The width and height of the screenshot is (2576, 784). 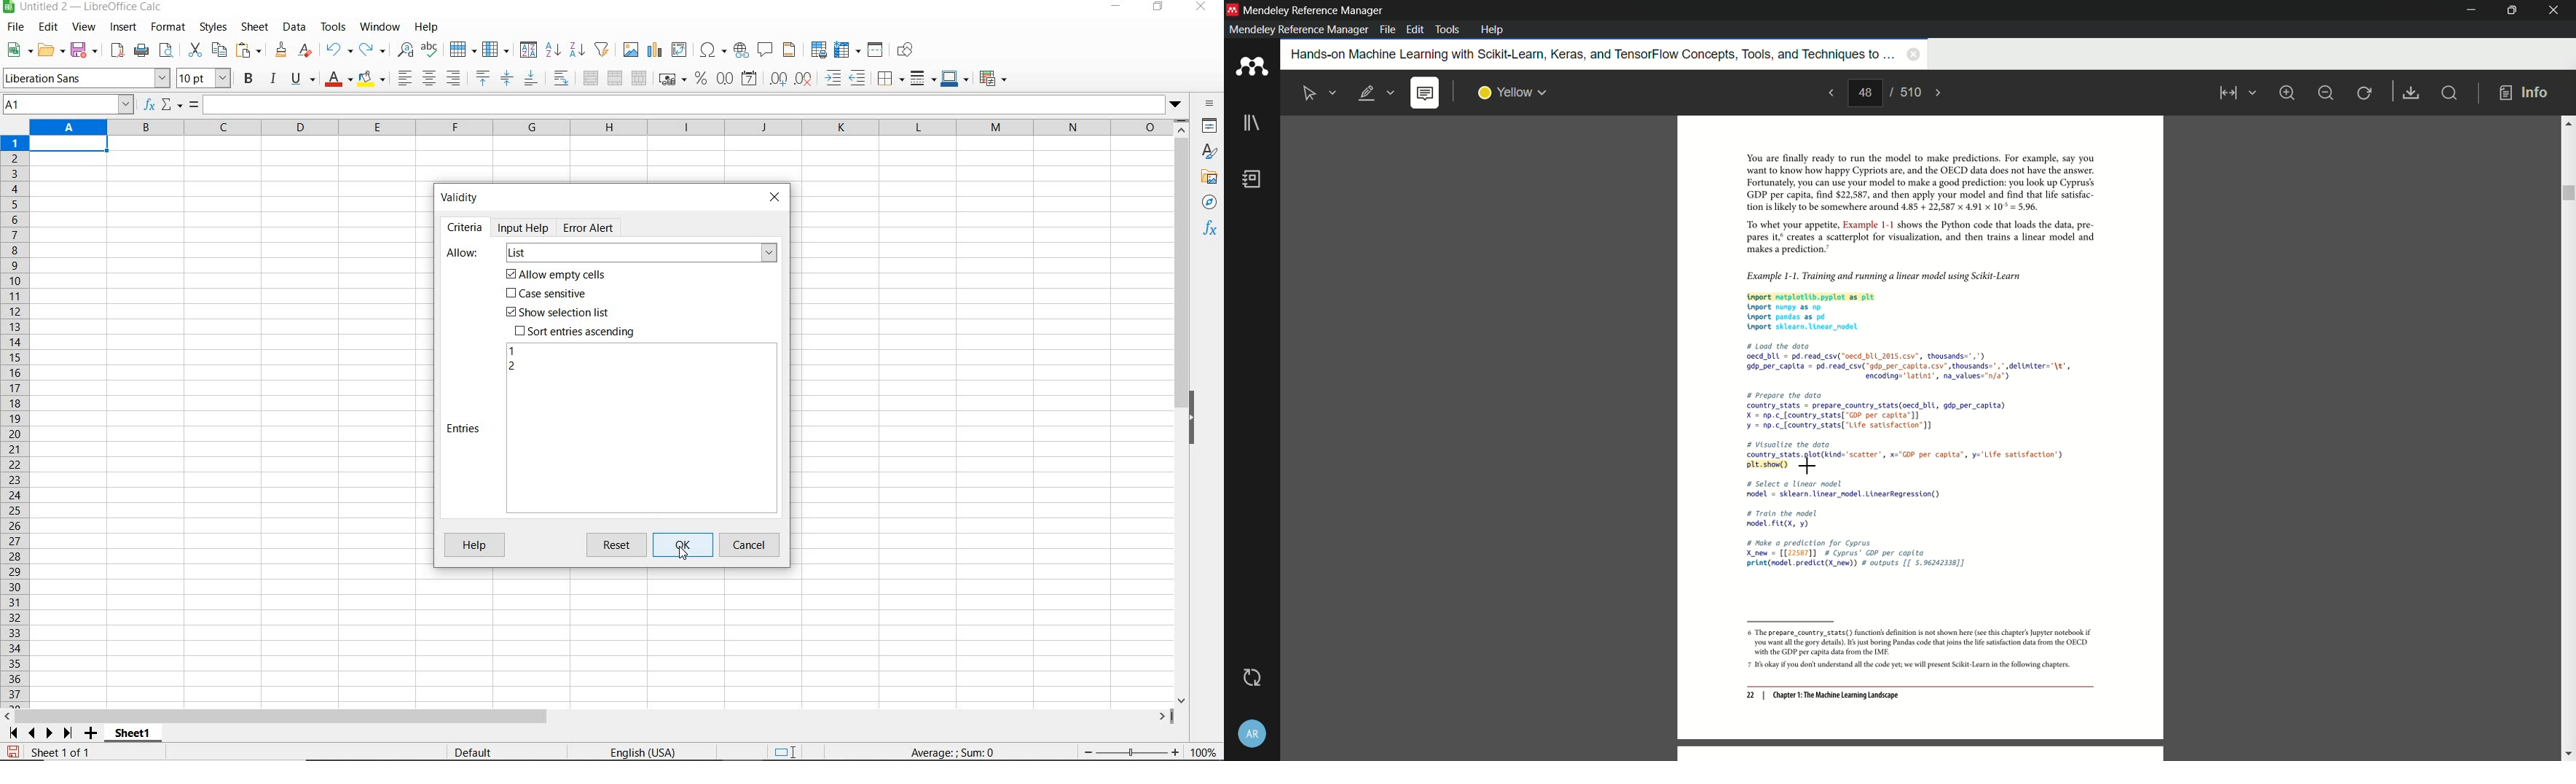 I want to click on sync, so click(x=1251, y=677).